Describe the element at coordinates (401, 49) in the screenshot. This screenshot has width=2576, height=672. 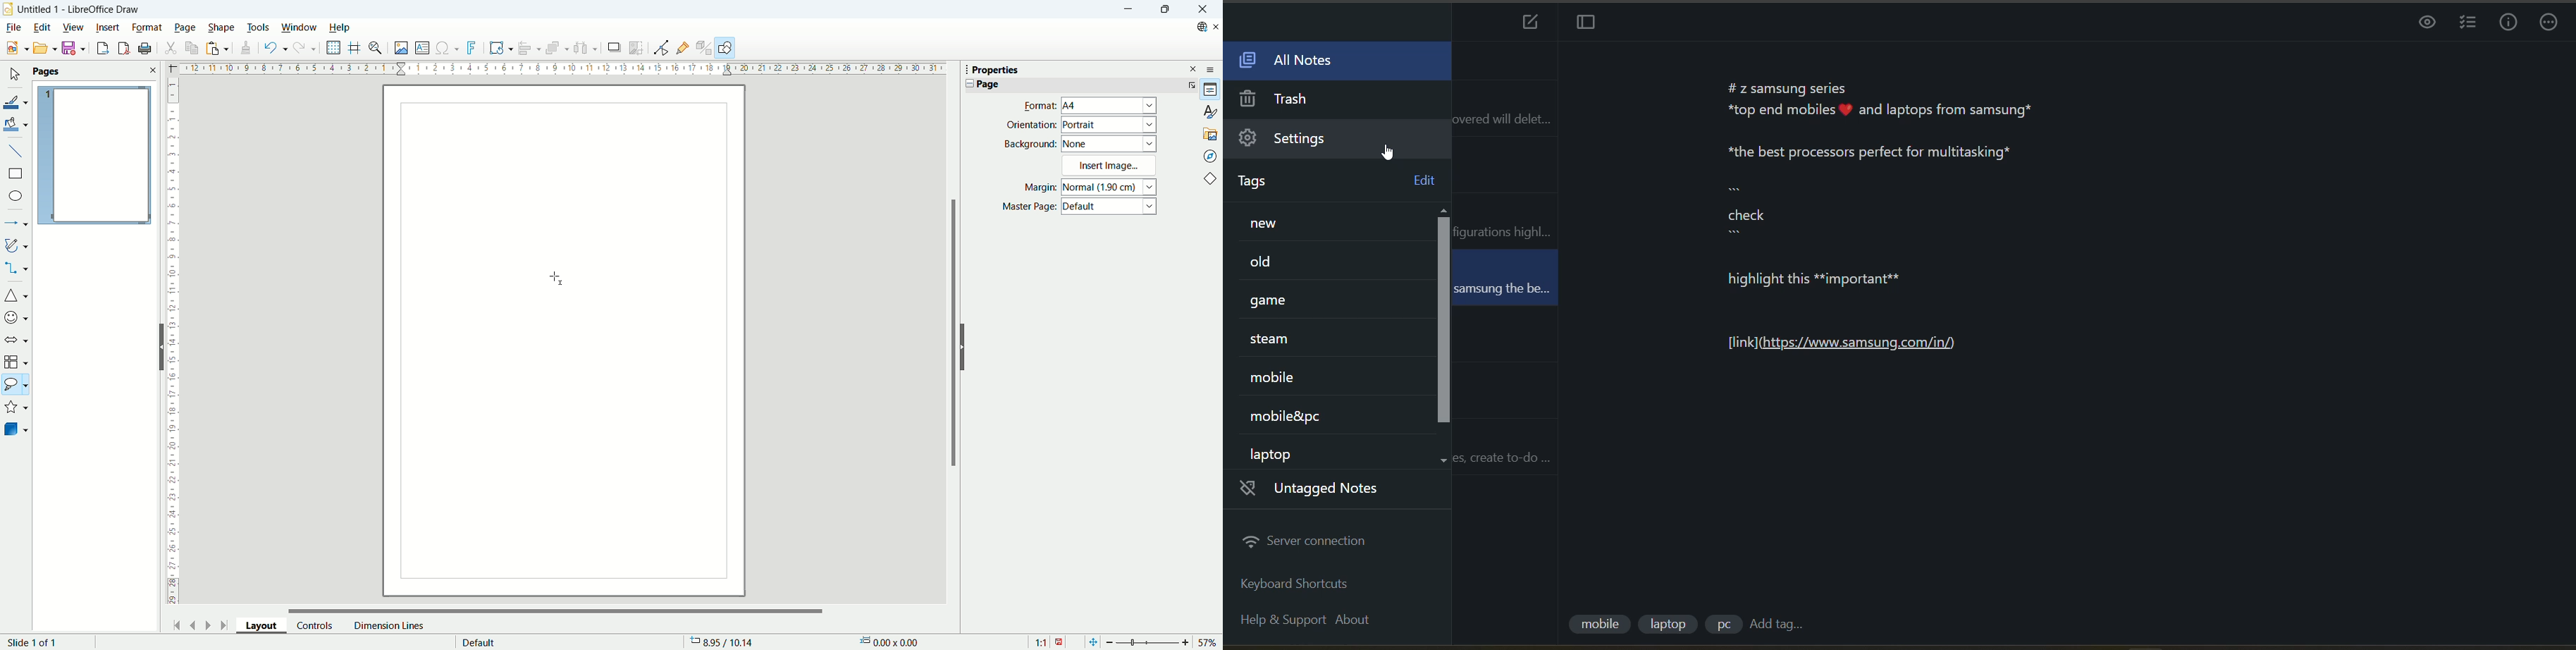
I see `insert image` at that location.